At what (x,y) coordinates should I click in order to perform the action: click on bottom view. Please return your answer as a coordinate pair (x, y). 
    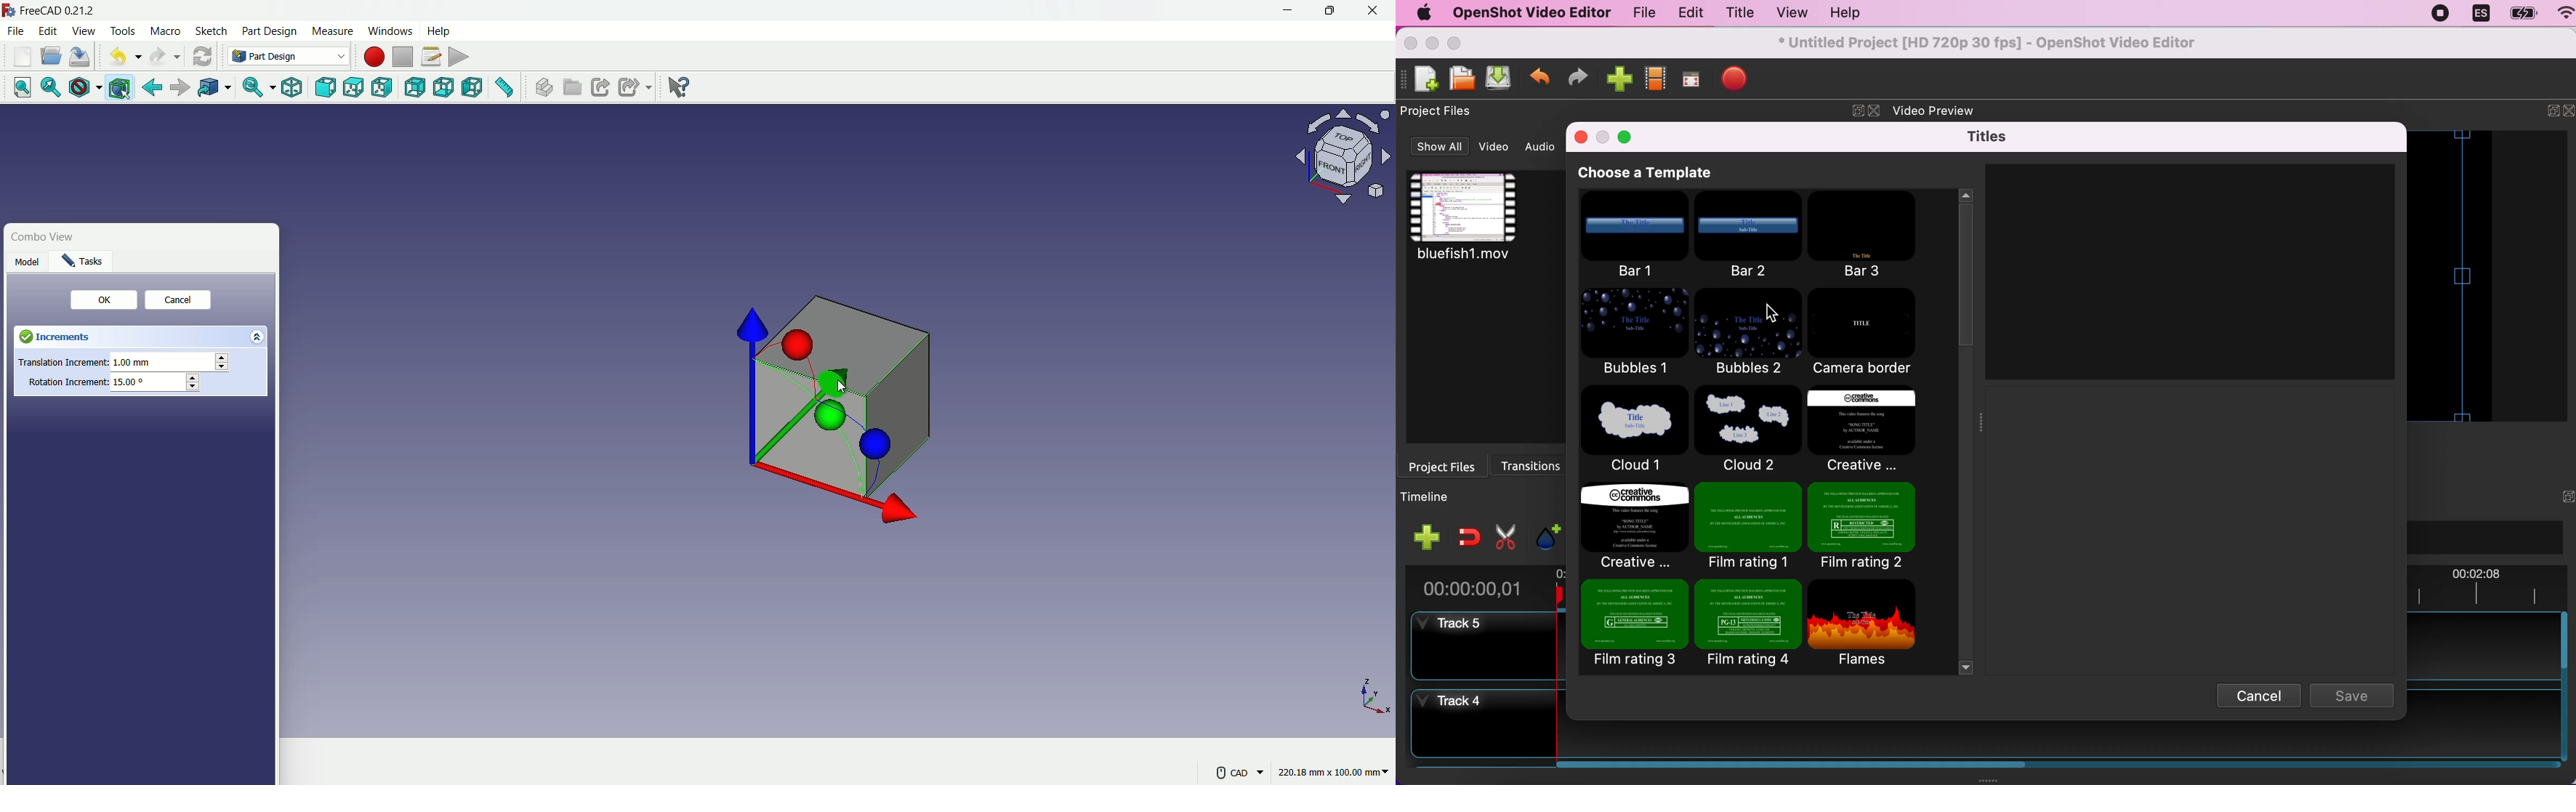
    Looking at the image, I should click on (446, 88).